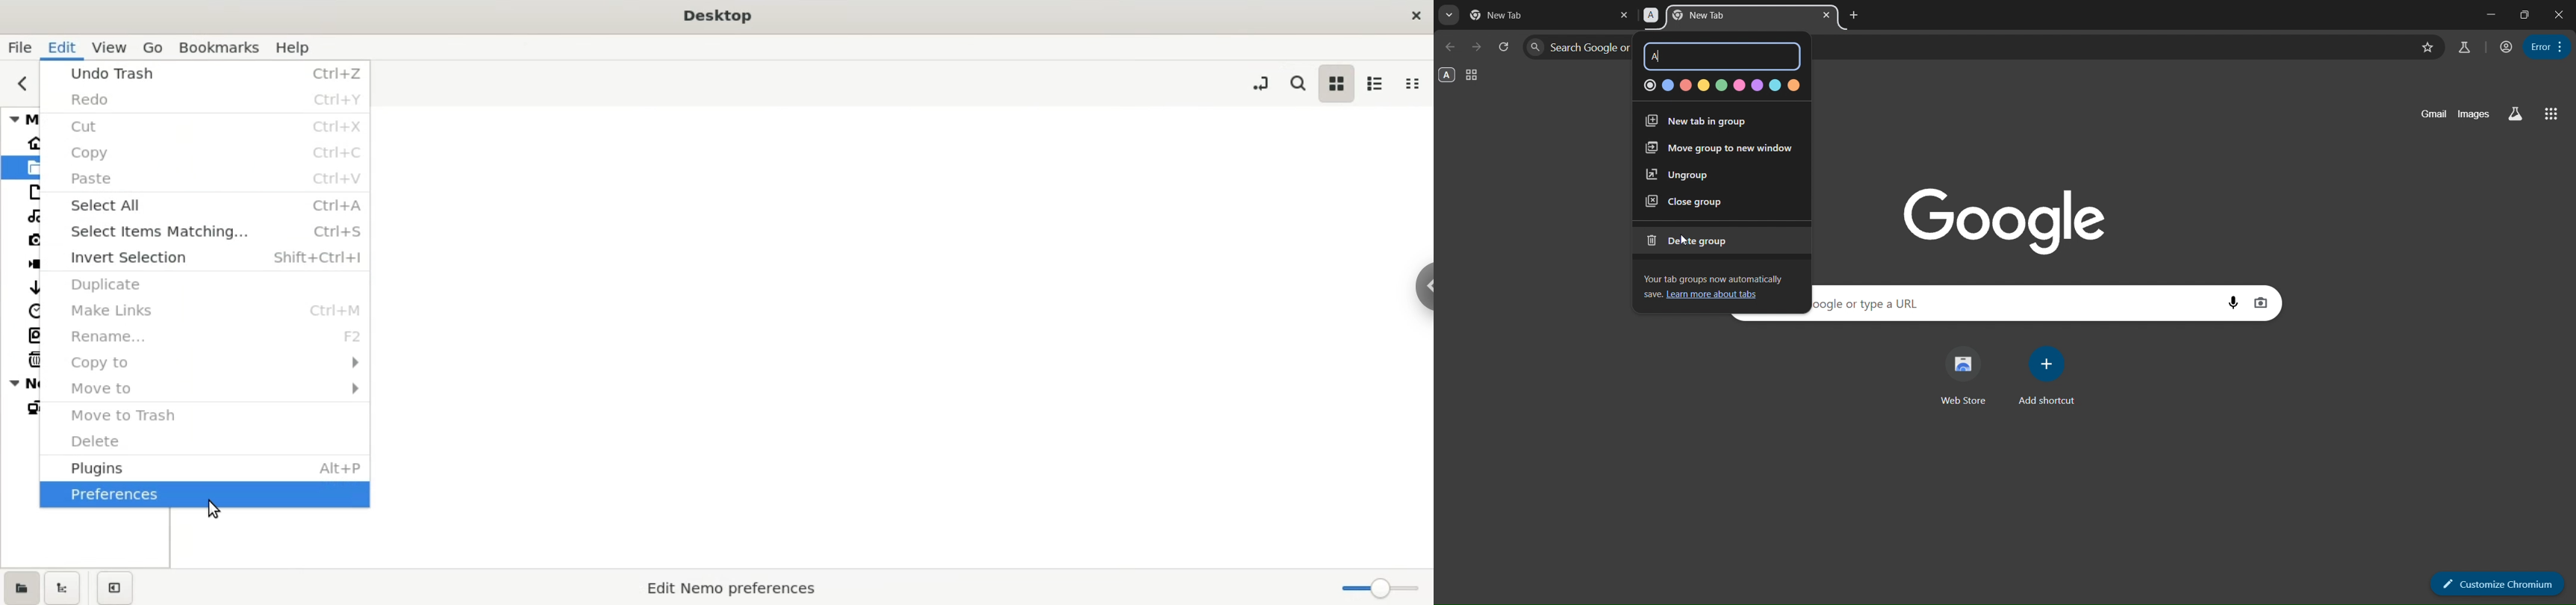  Describe the element at coordinates (1681, 239) in the screenshot. I see `cursor` at that location.